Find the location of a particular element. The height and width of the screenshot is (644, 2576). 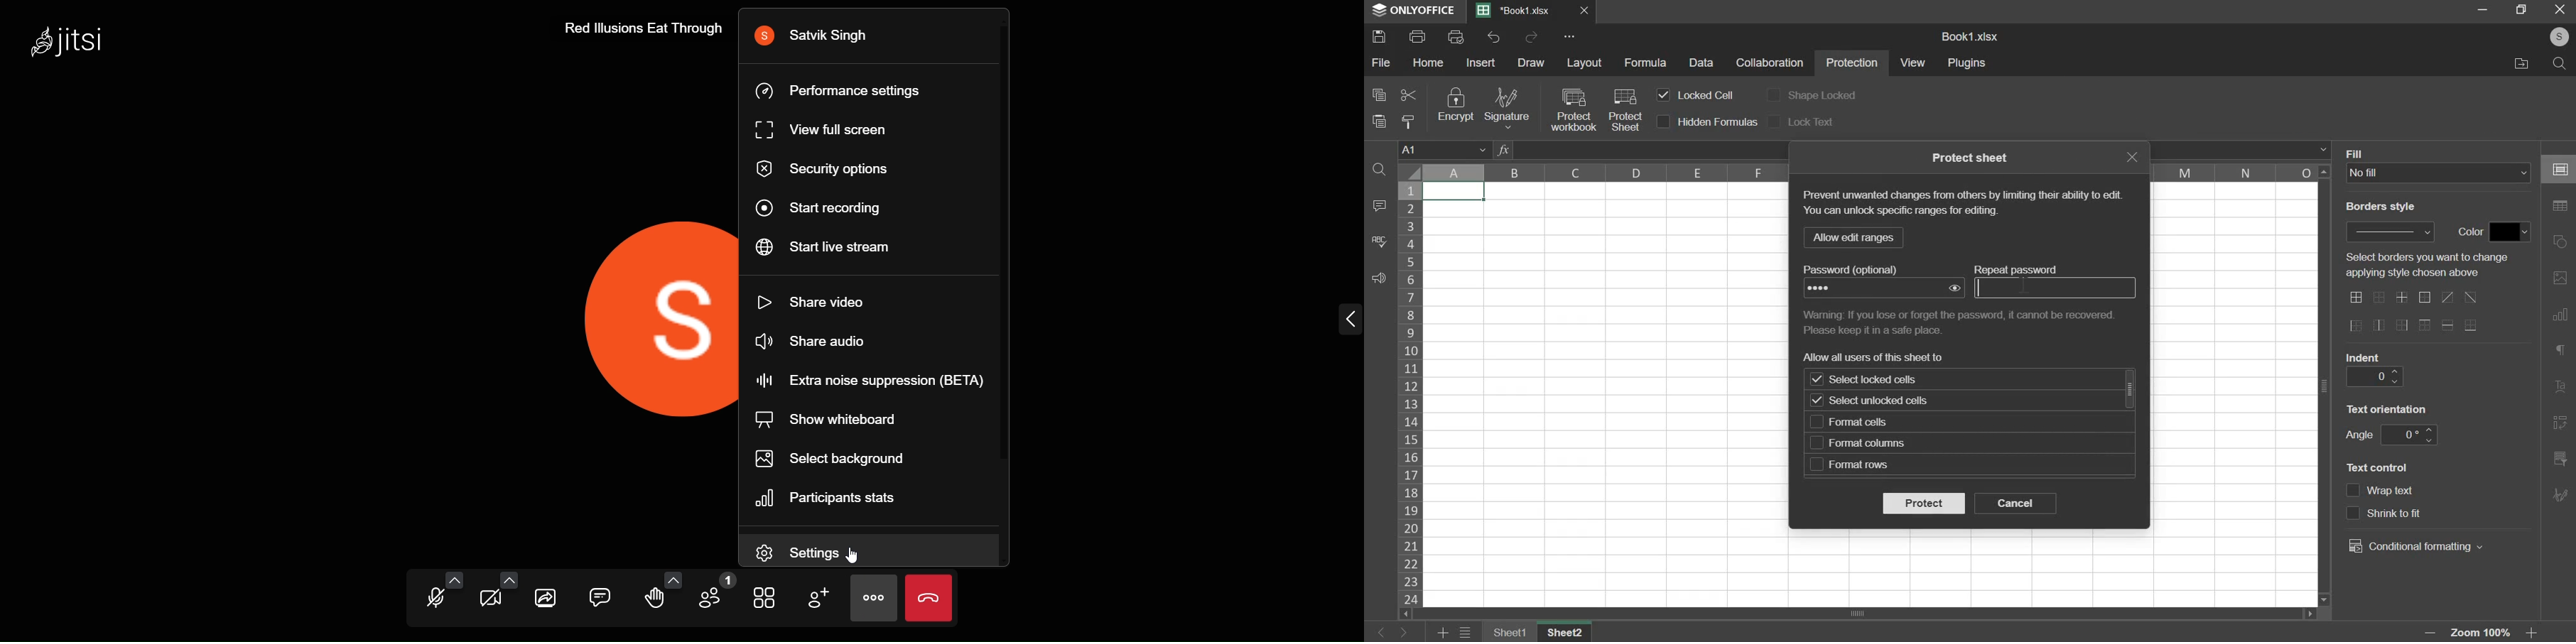

text is located at coordinates (2433, 266).